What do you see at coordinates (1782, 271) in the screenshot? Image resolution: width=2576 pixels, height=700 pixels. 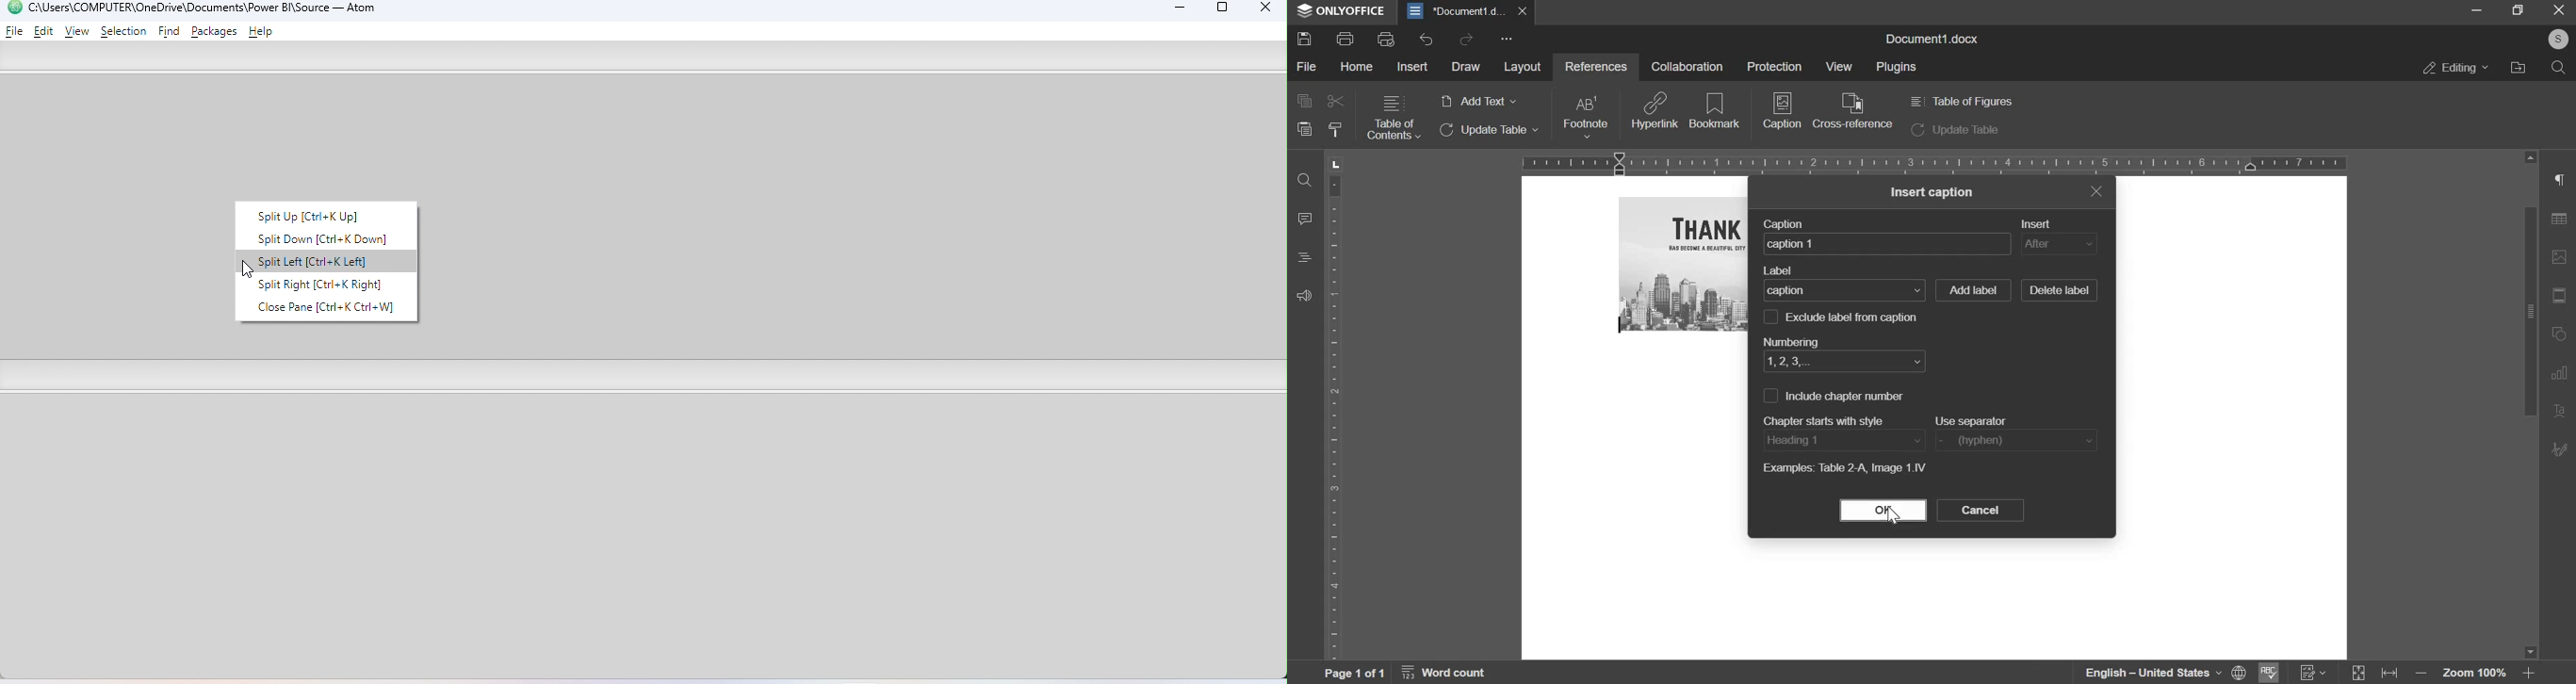 I see `label` at bounding box center [1782, 271].